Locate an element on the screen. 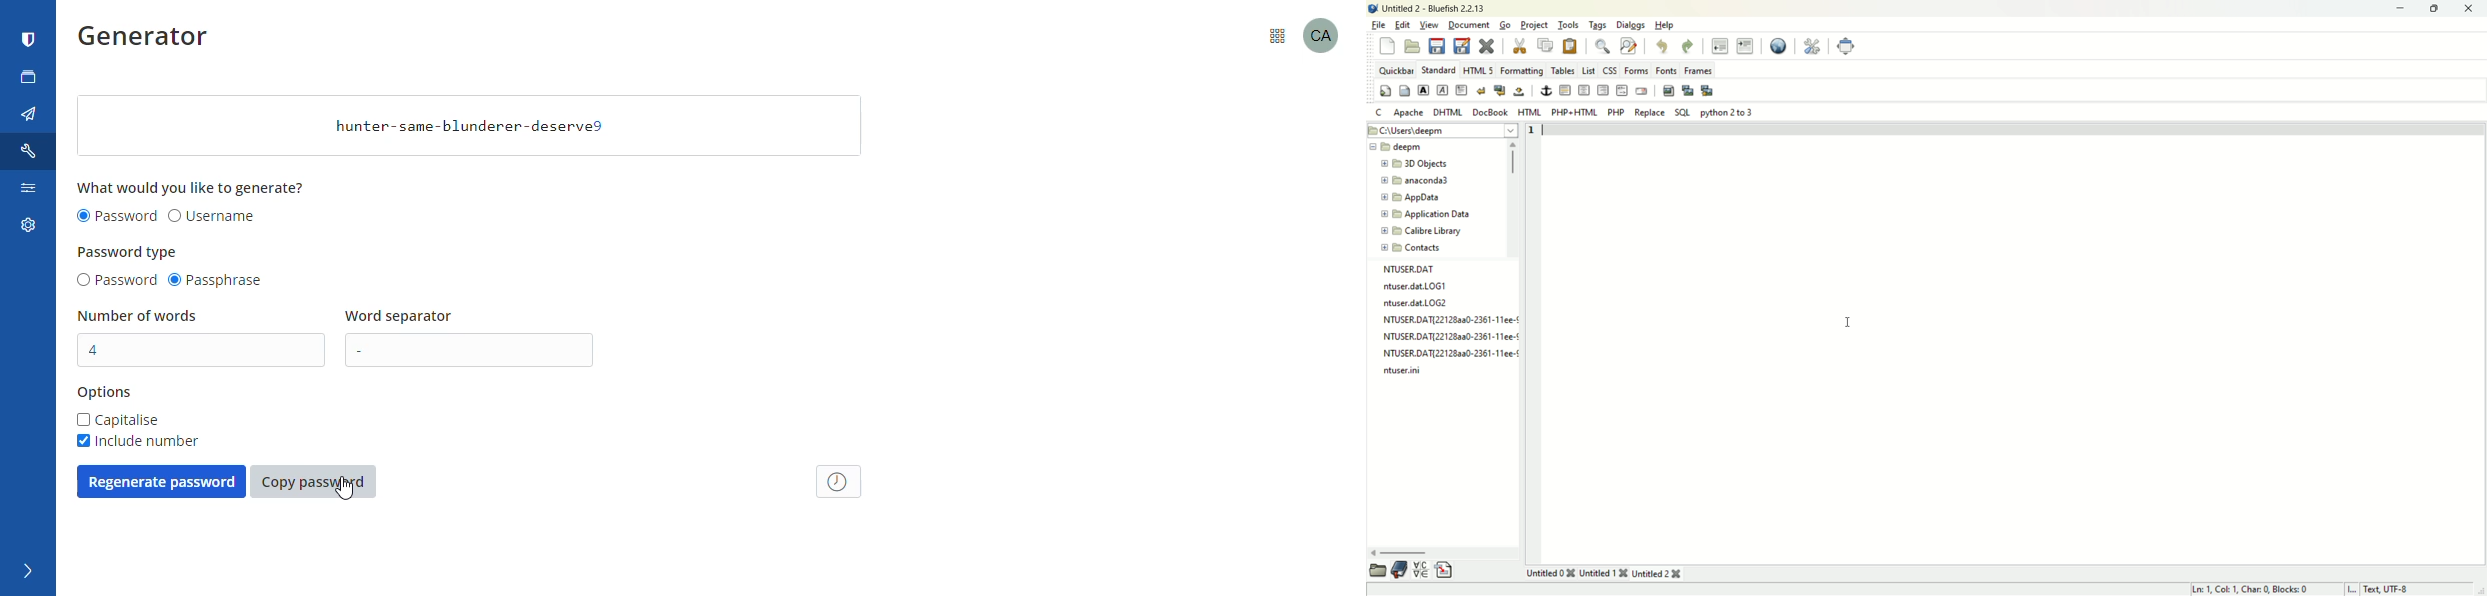 This screenshot has width=2492, height=616. HTML is located at coordinates (1530, 112).